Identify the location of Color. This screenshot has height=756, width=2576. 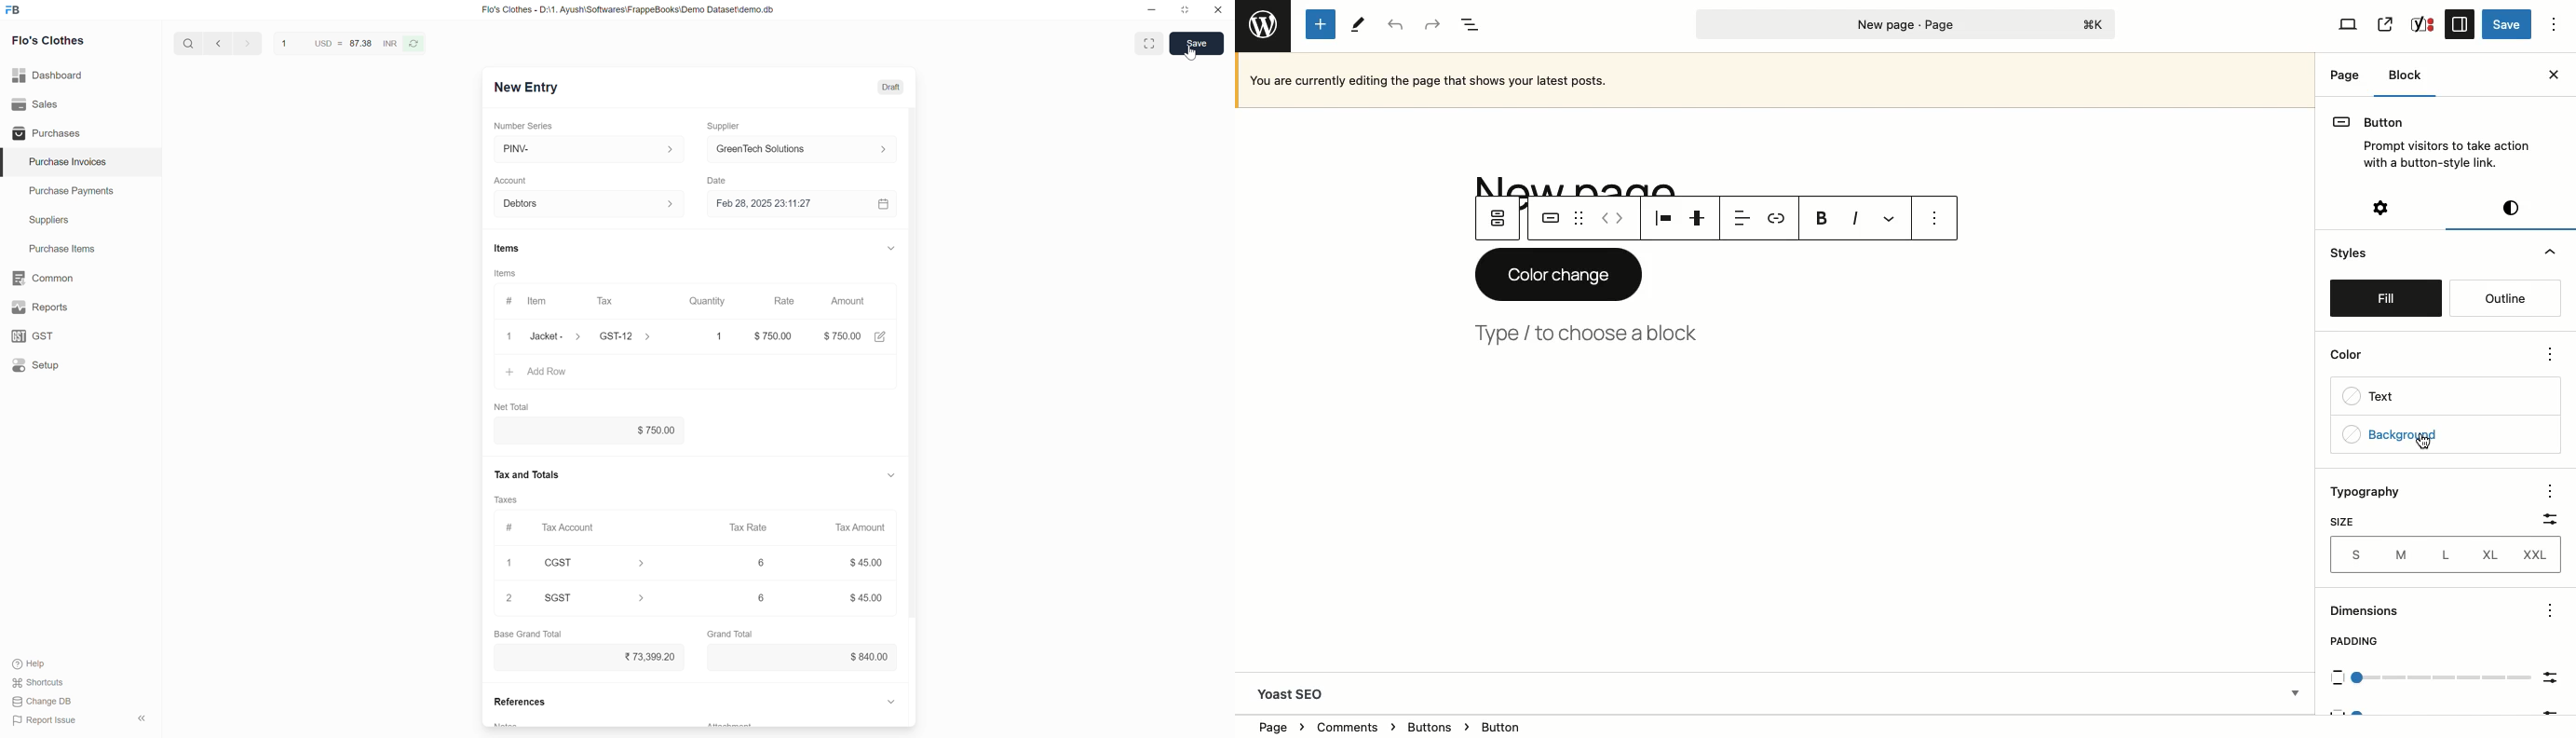
(2443, 356).